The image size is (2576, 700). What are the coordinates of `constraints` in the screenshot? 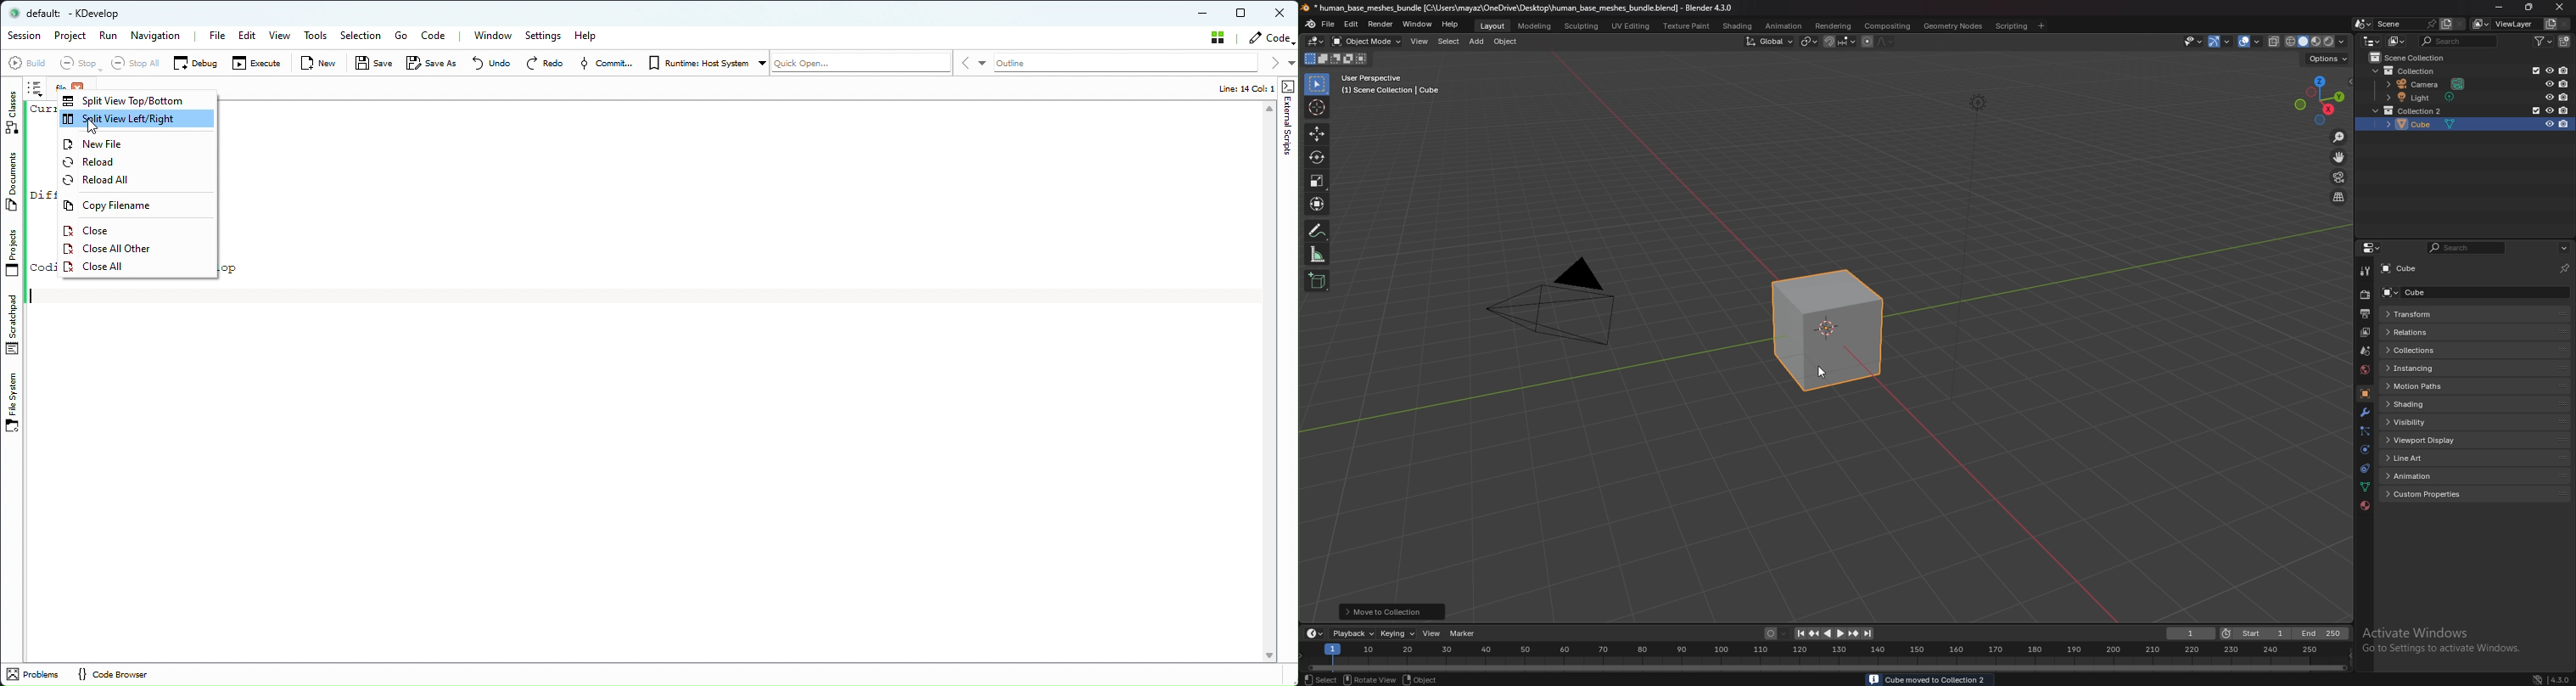 It's located at (2364, 469).